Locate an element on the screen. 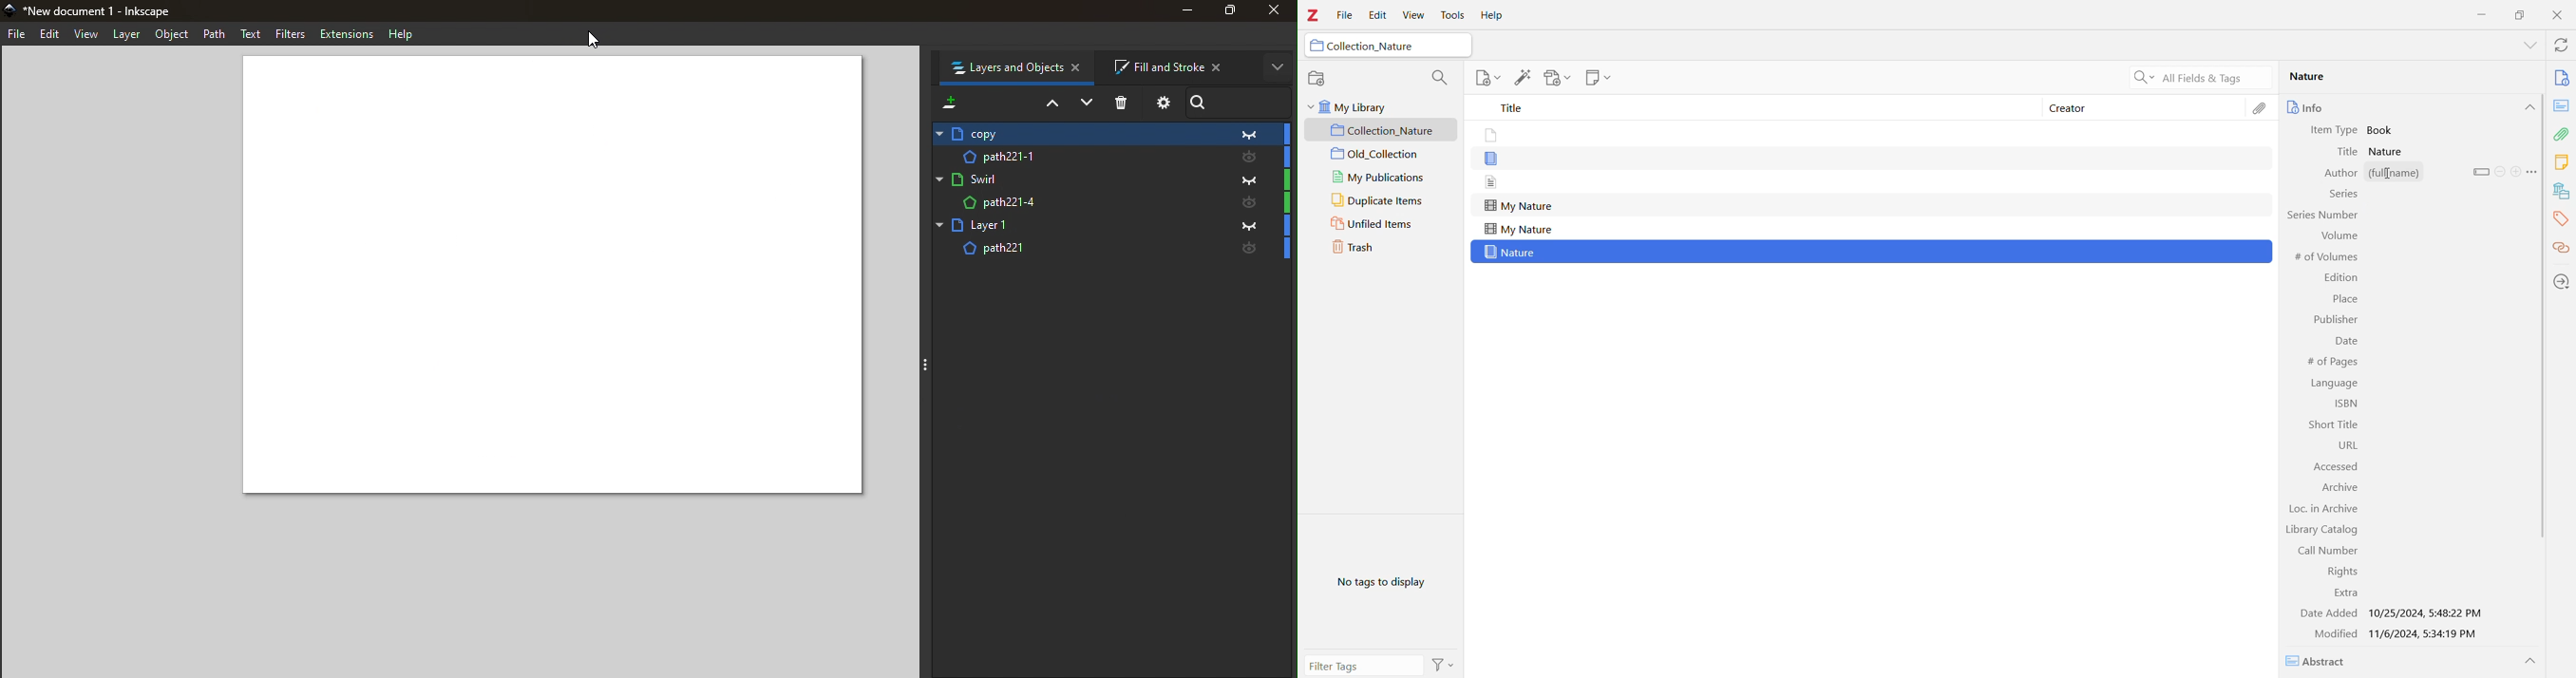  Short Title is located at coordinates (2330, 425).